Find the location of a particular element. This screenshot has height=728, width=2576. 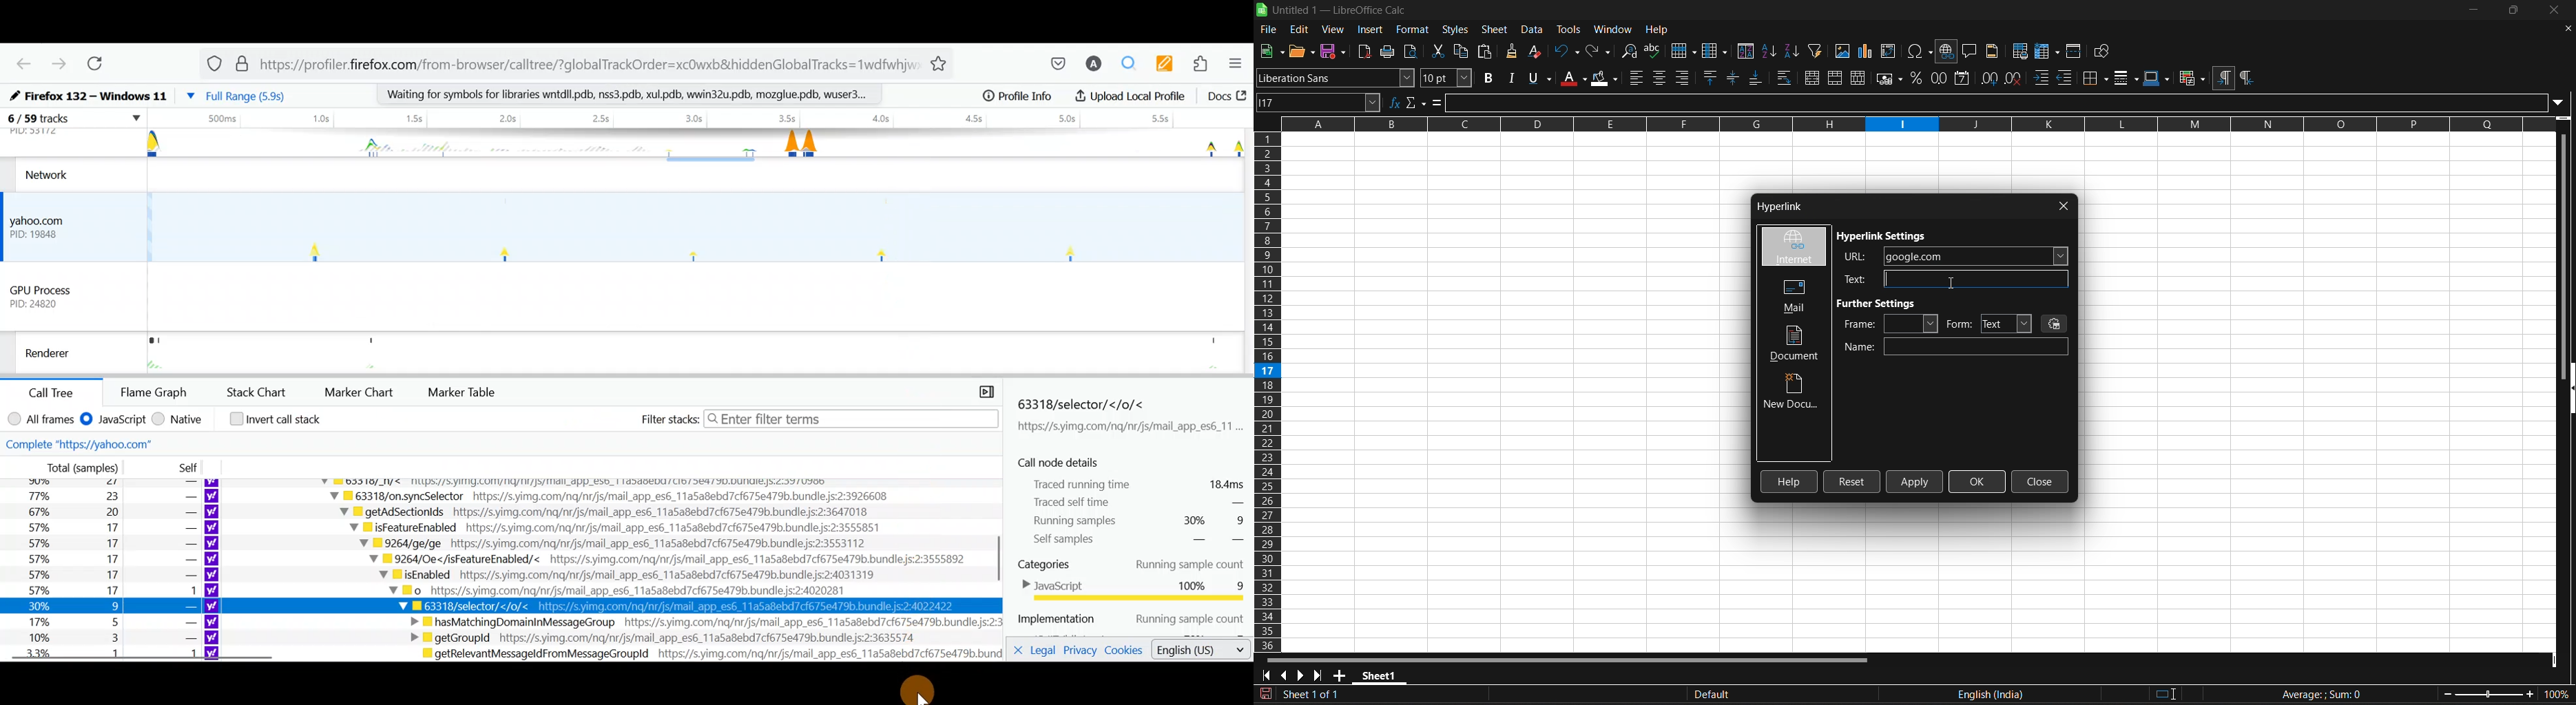

document is located at coordinates (1796, 344).